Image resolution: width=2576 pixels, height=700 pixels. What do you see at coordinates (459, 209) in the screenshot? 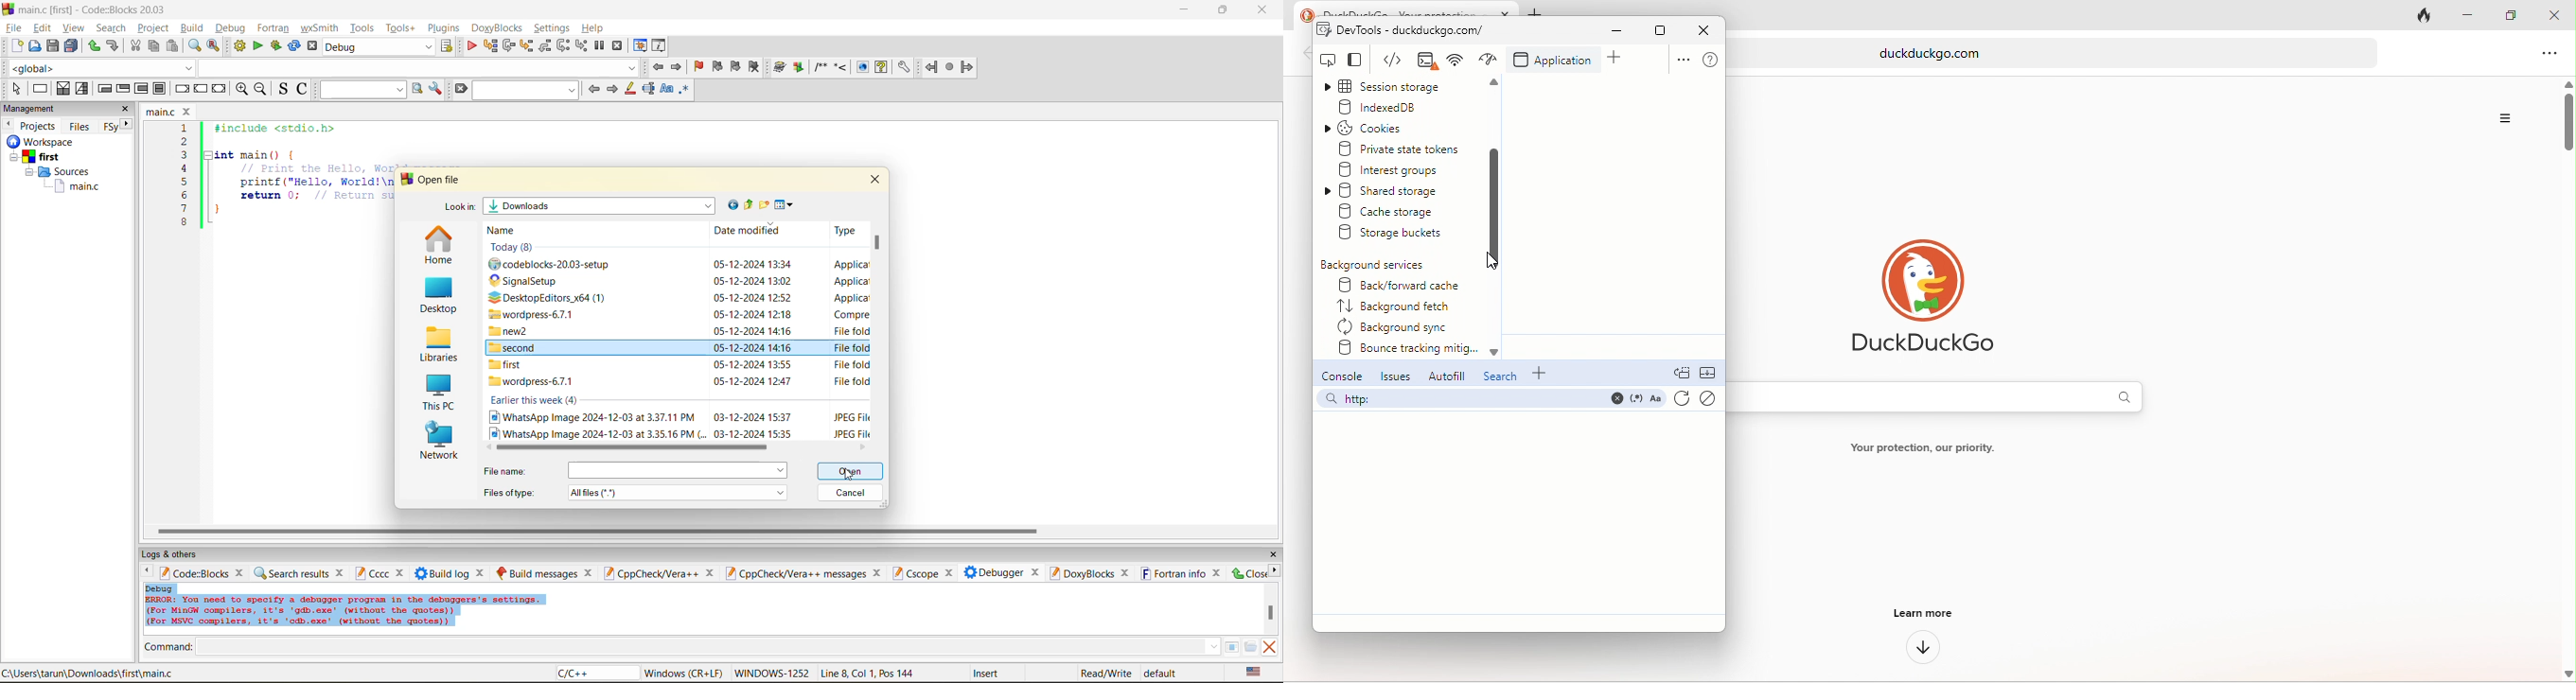
I see `look in` at bounding box center [459, 209].